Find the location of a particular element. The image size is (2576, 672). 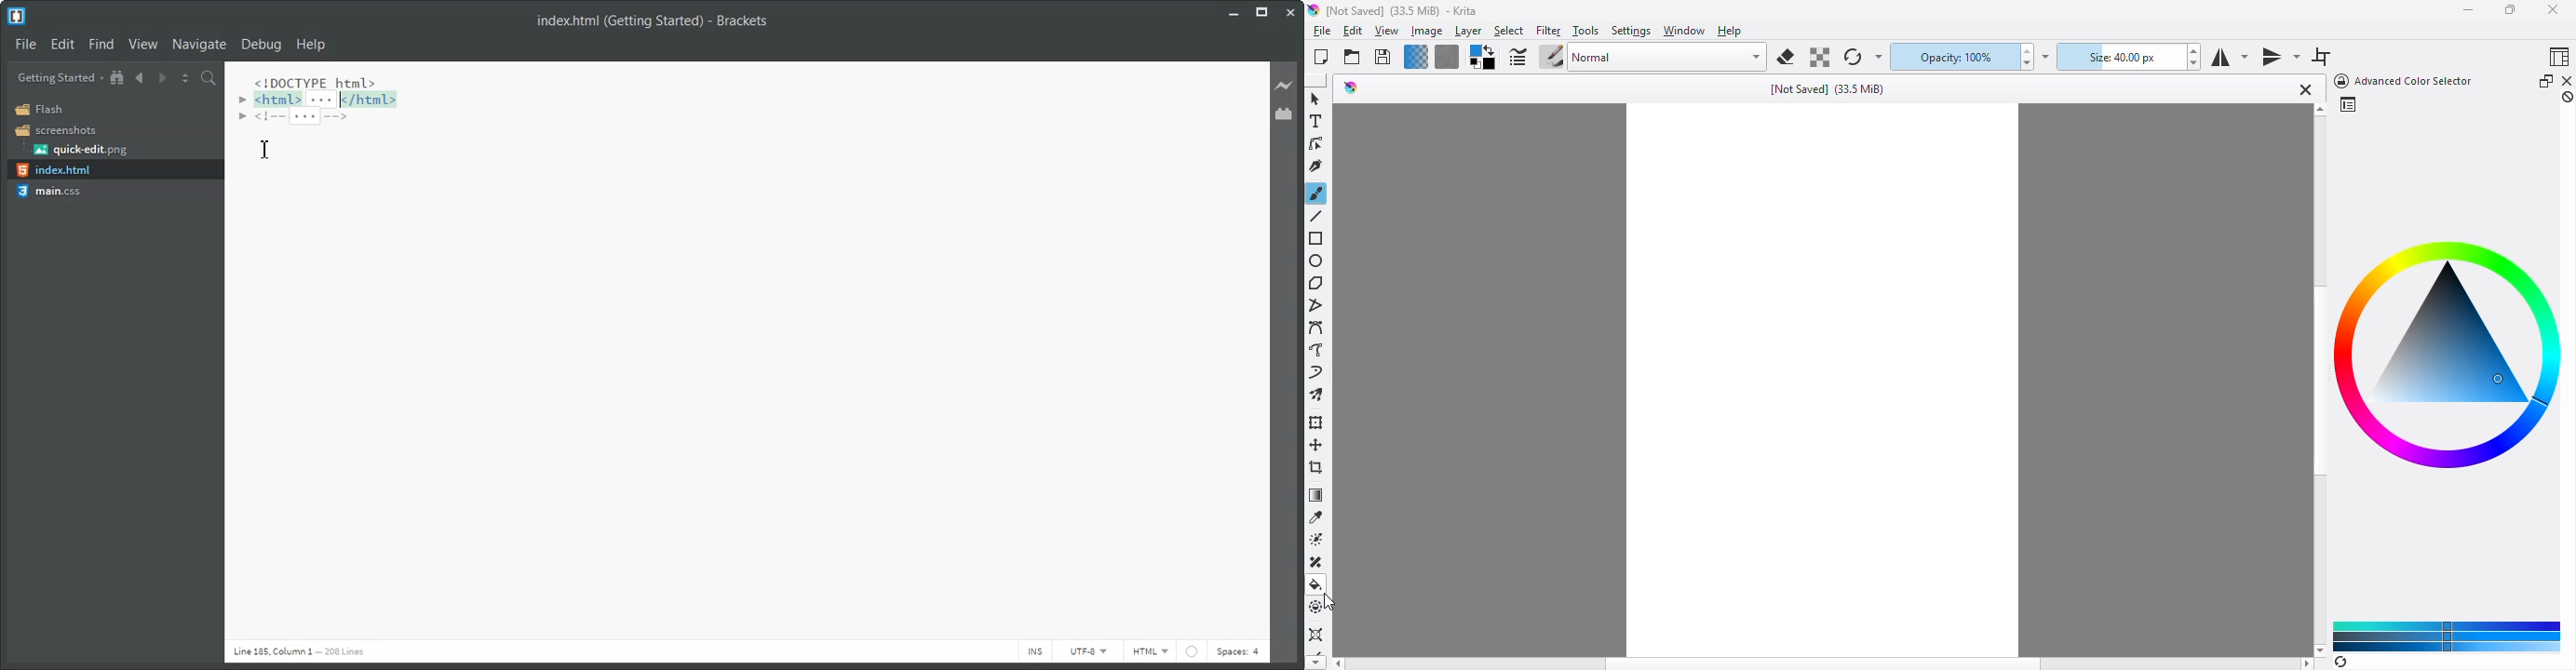

main.css is located at coordinates (55, 191).